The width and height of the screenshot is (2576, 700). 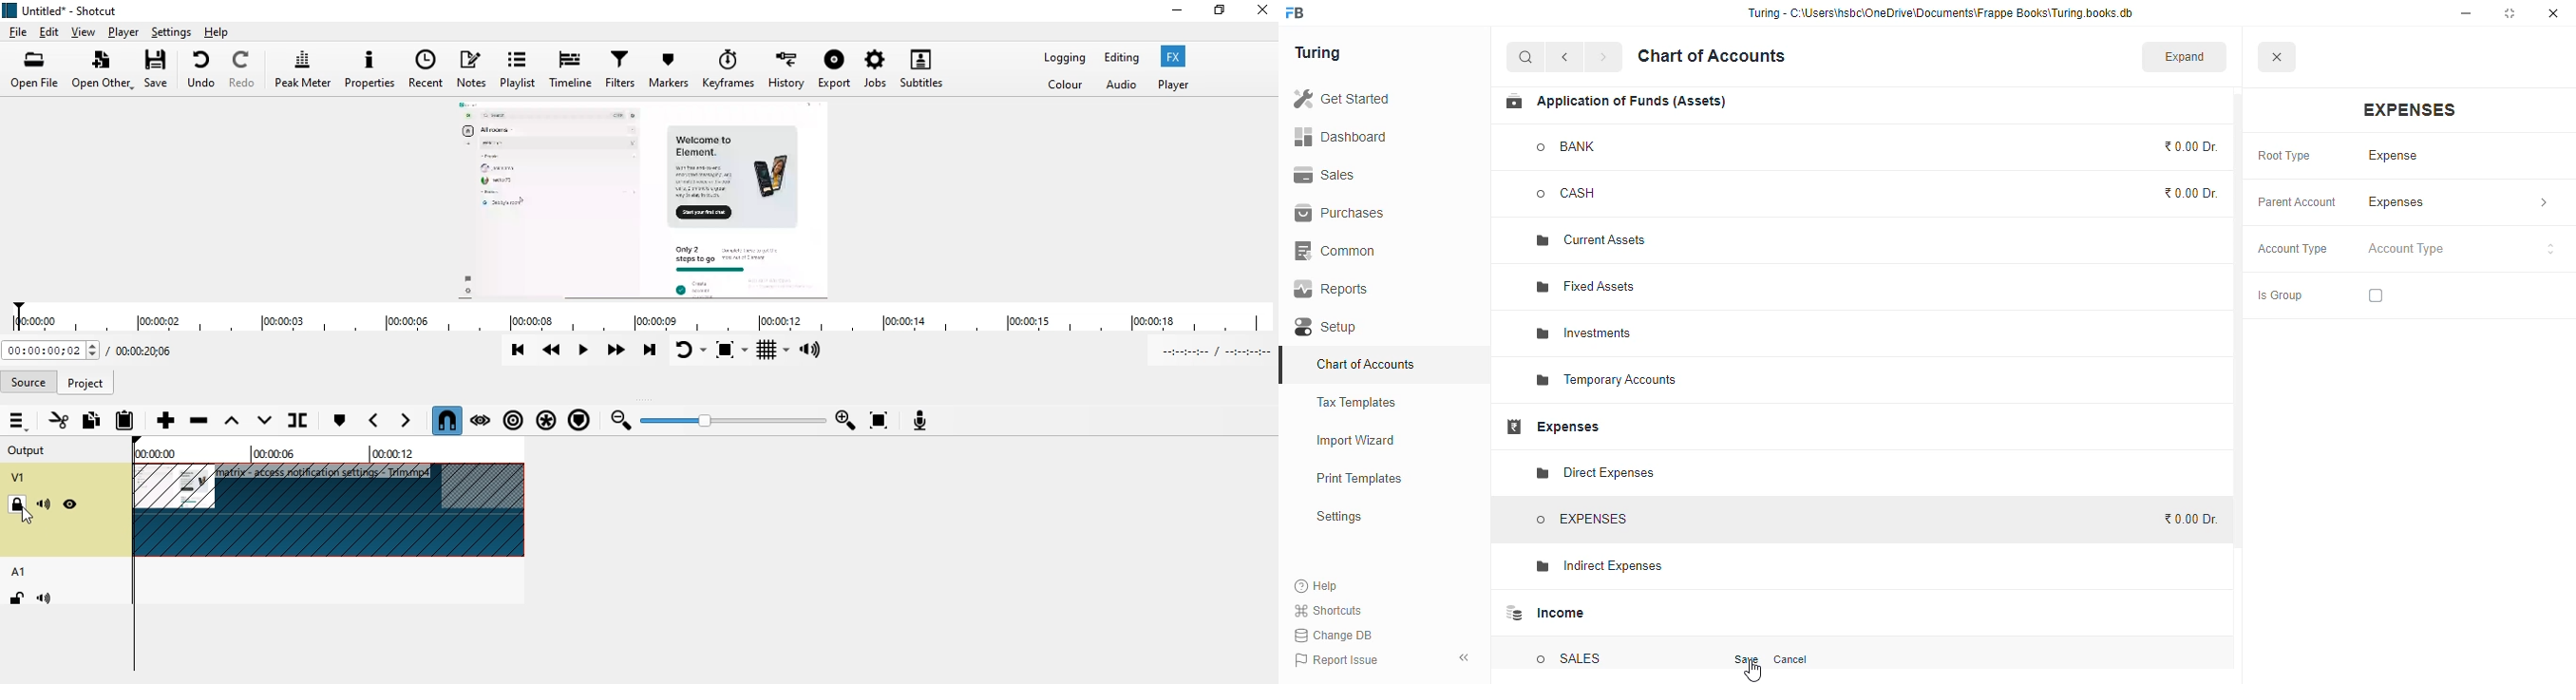 I want to click on Play quickly backwards, so click(x=553, y=350).